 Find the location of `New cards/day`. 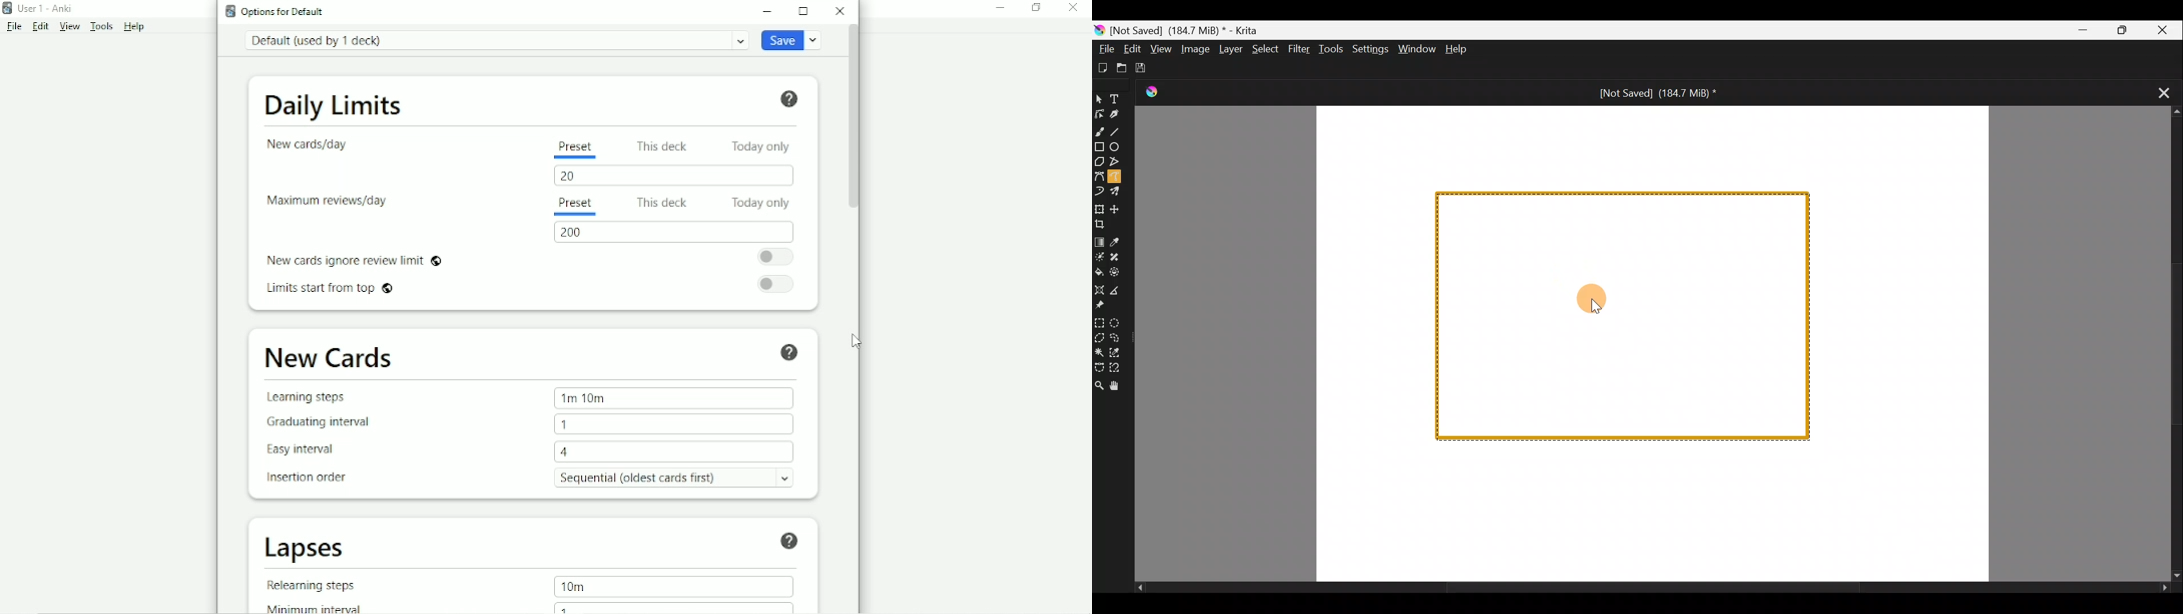

New cards/day is located at coordinates (310, 146).